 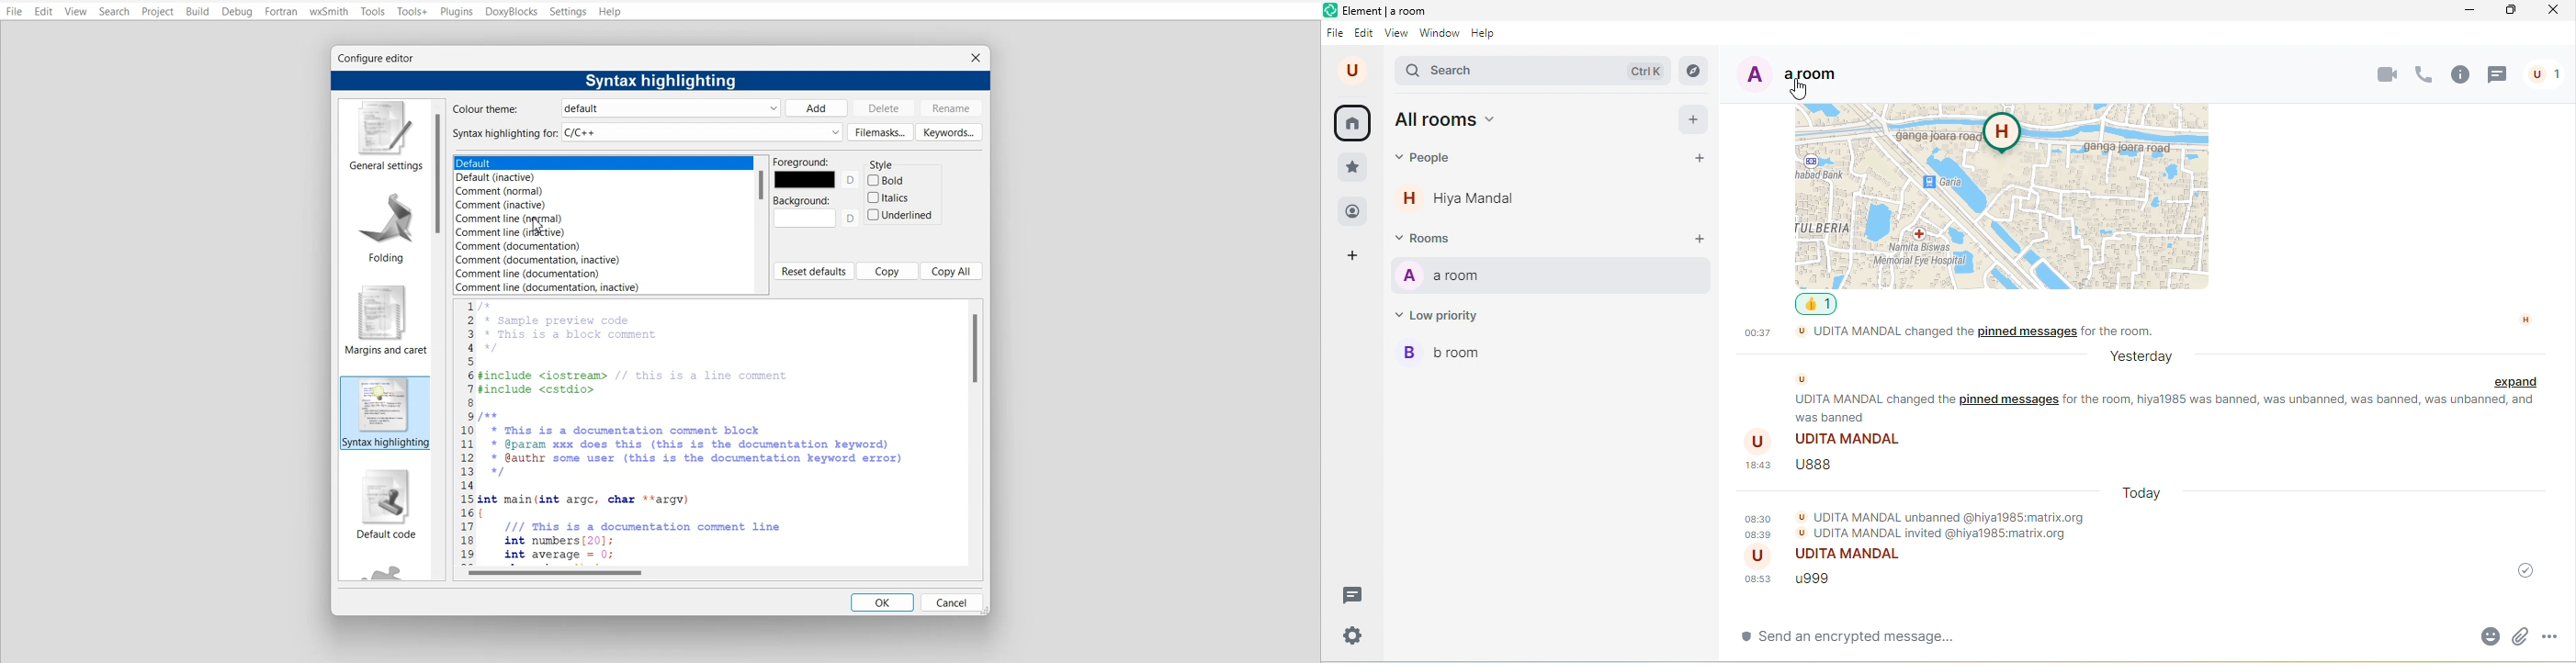 I want to click on Cursor, so click(x=538, y=226).